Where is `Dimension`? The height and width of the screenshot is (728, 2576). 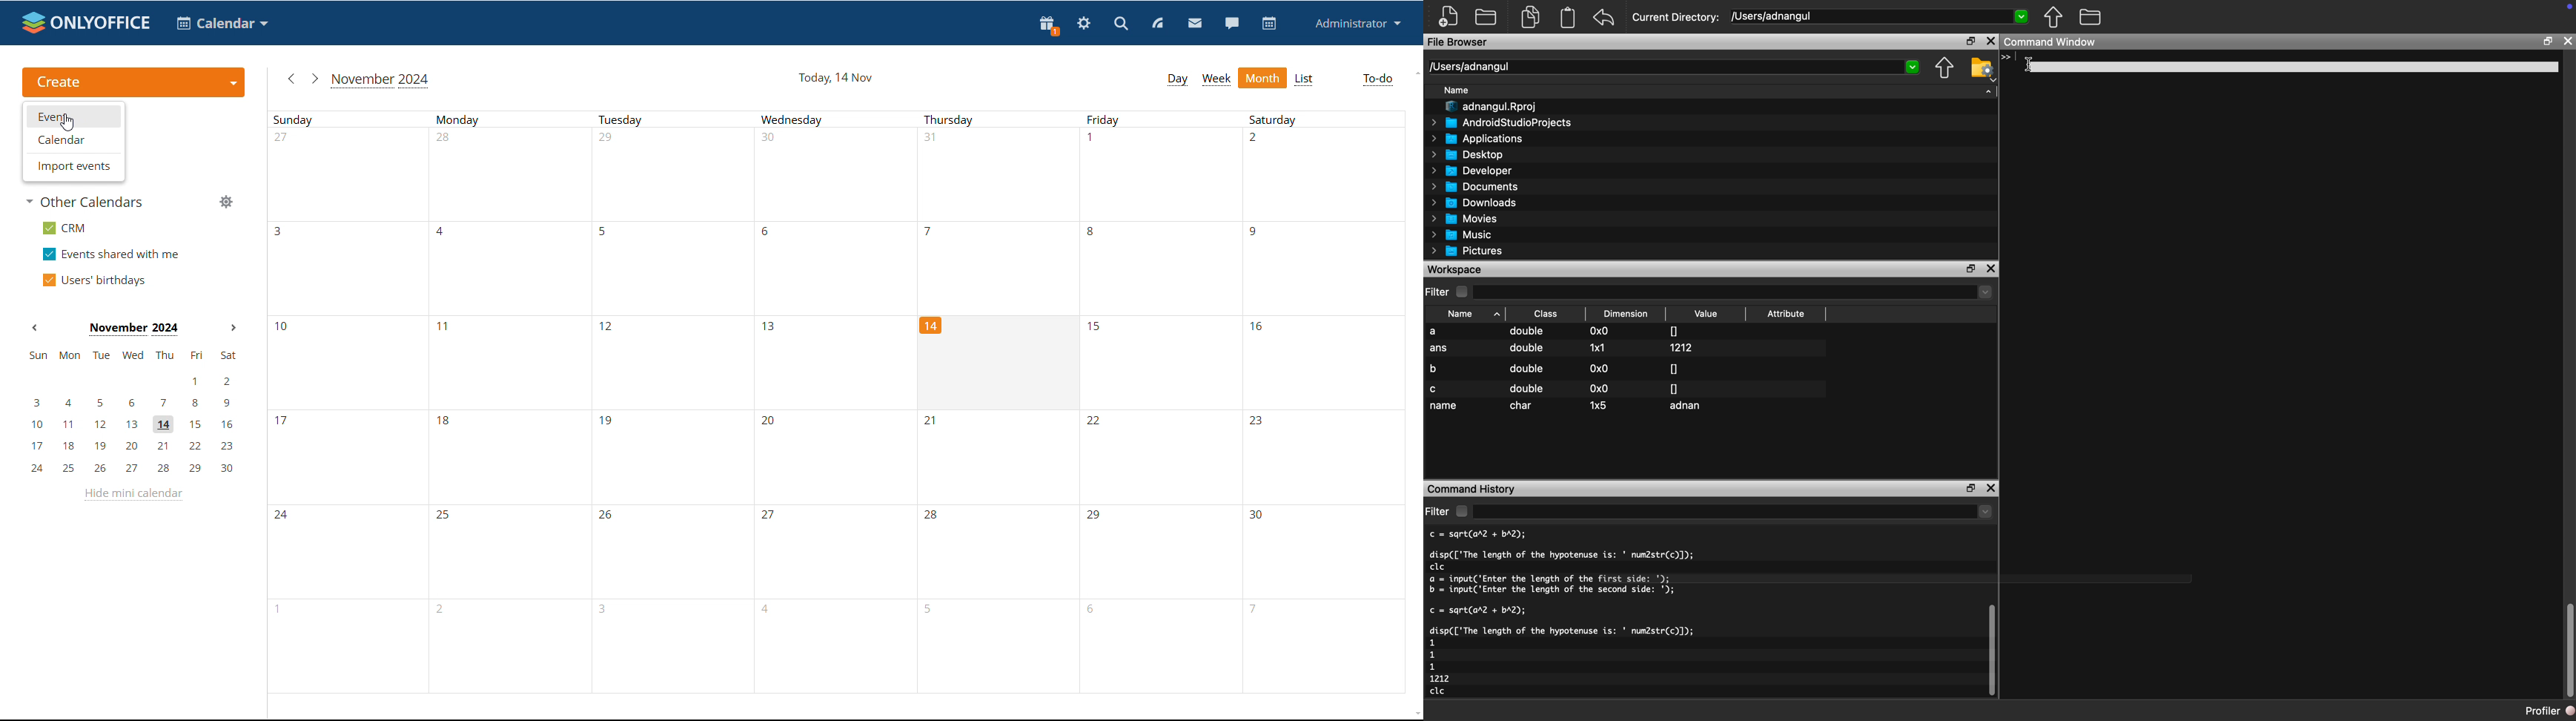
Dimension is located at coordinates (1629, 314).